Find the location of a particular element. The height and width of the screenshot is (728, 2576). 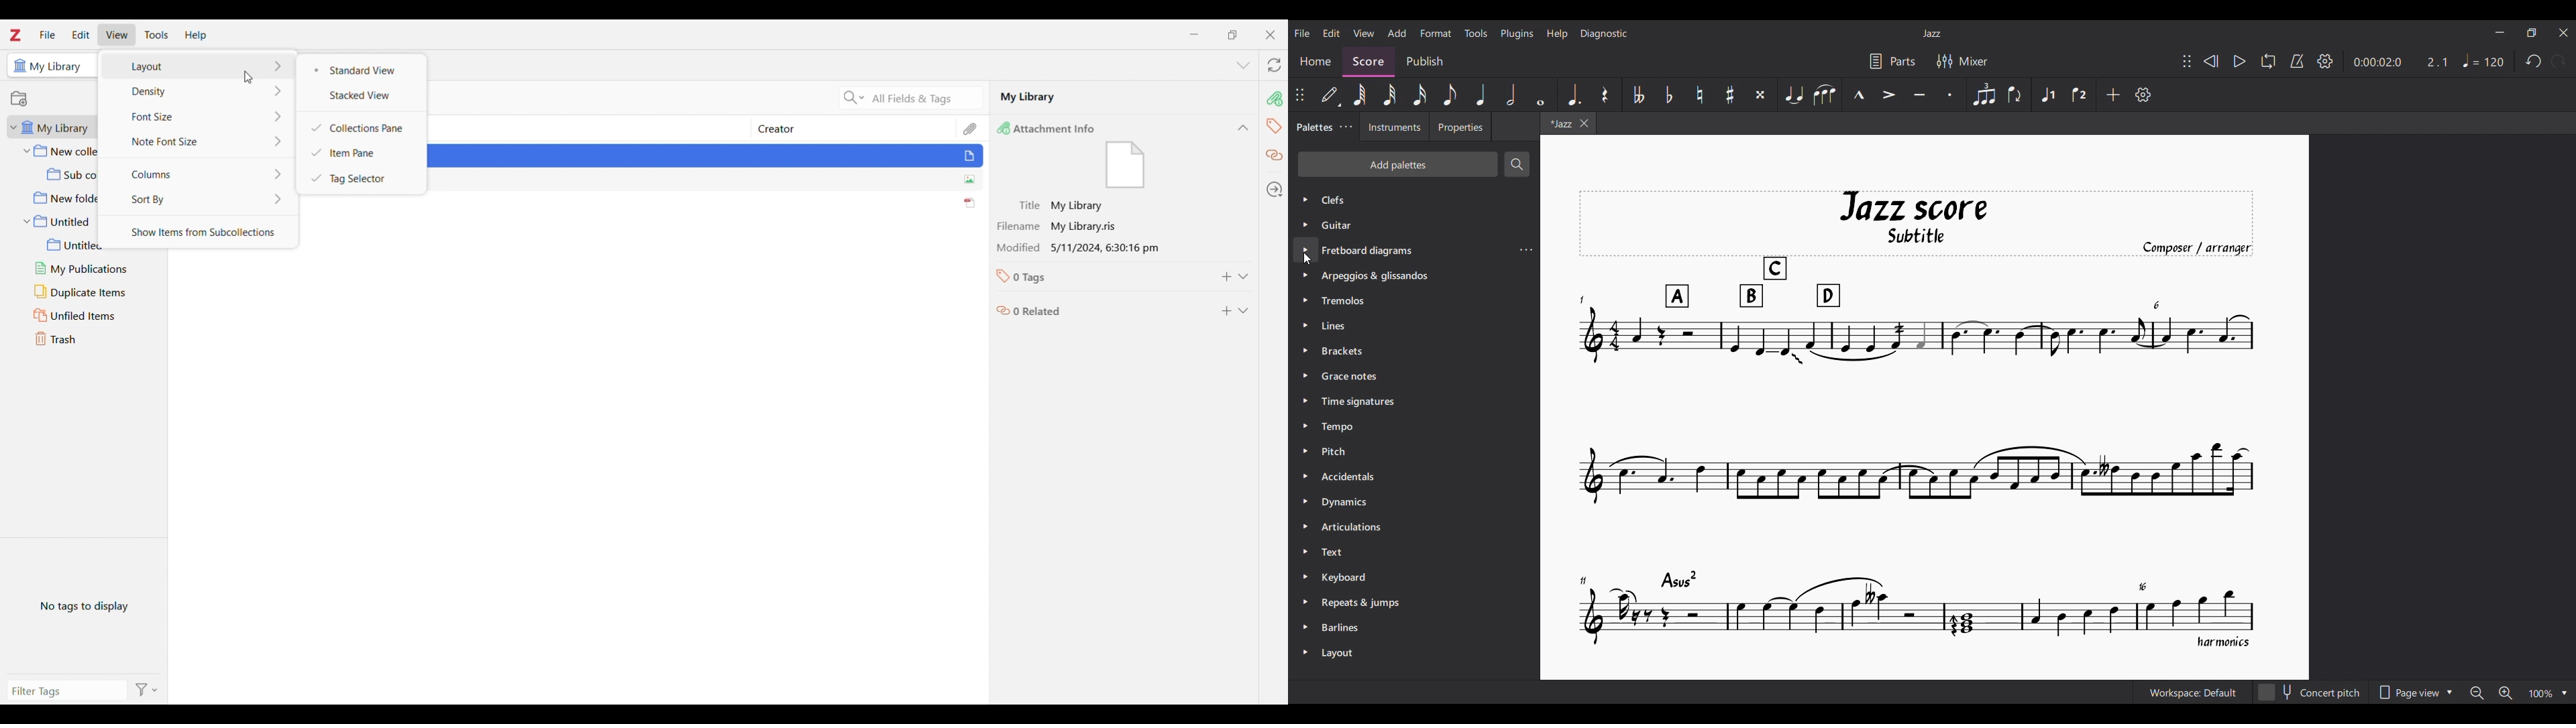

Current score is located at coordinates (1917, 420).